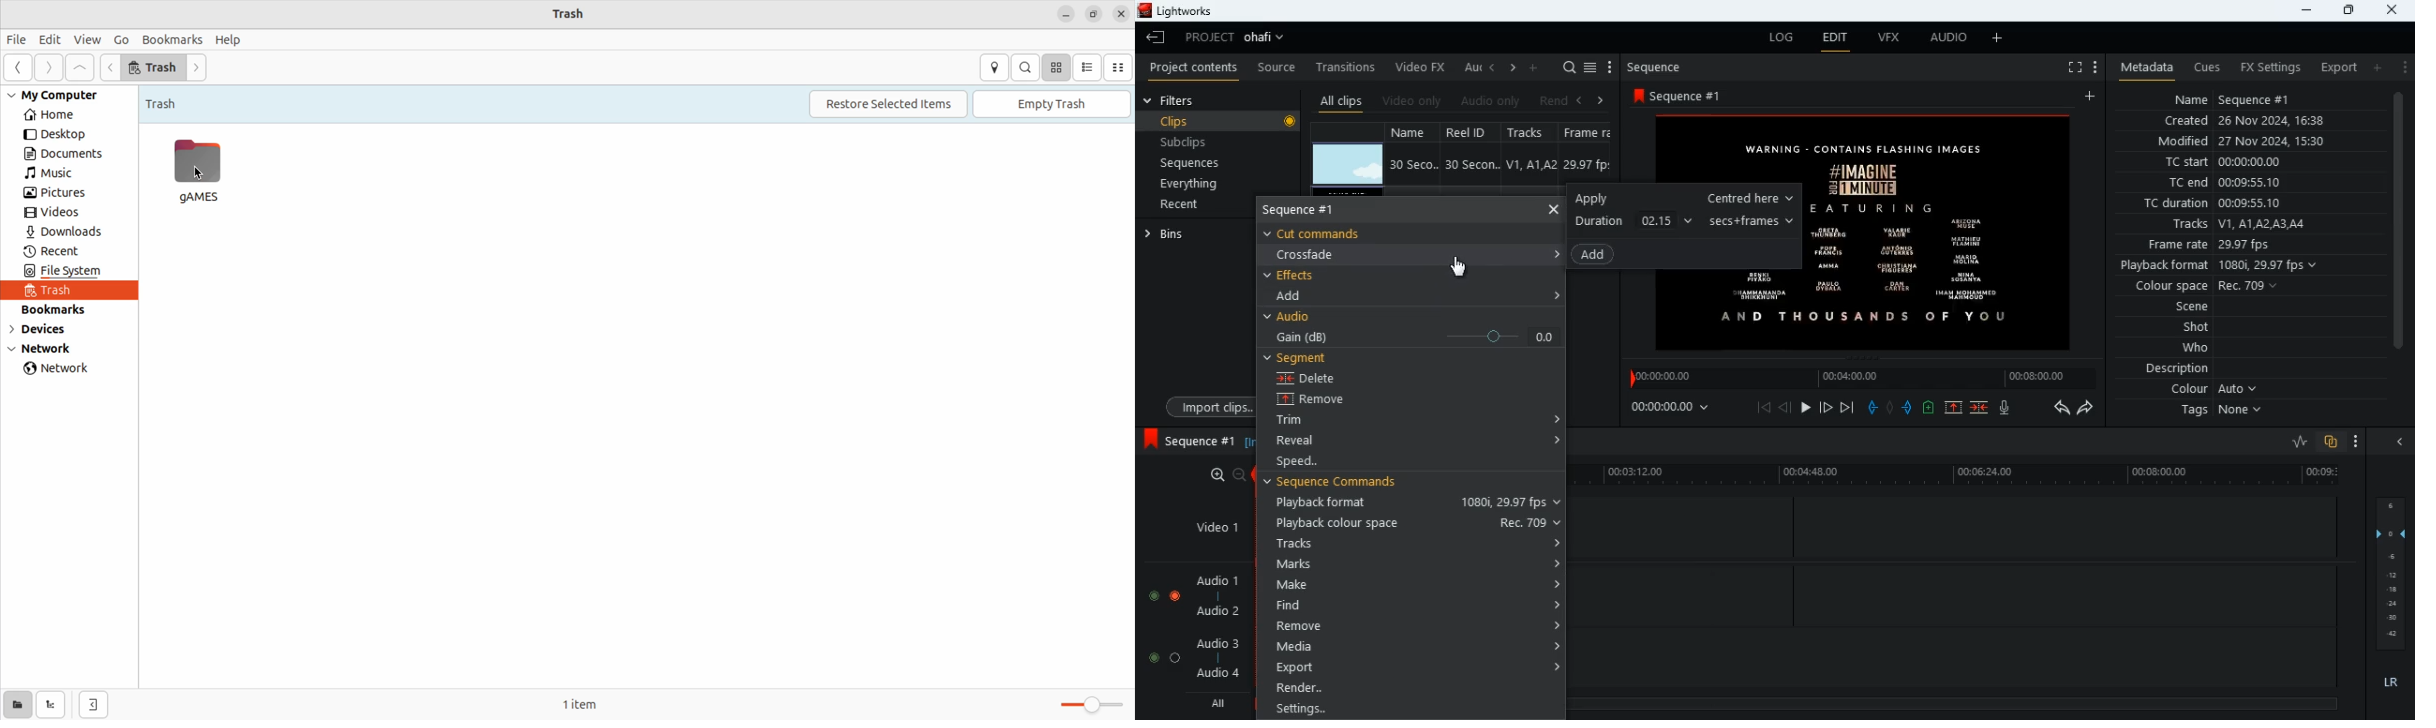 The image size is (2436, 728). Describe the element at coordinates (1157, 37) in the screenshot. I see `leave` at that location.